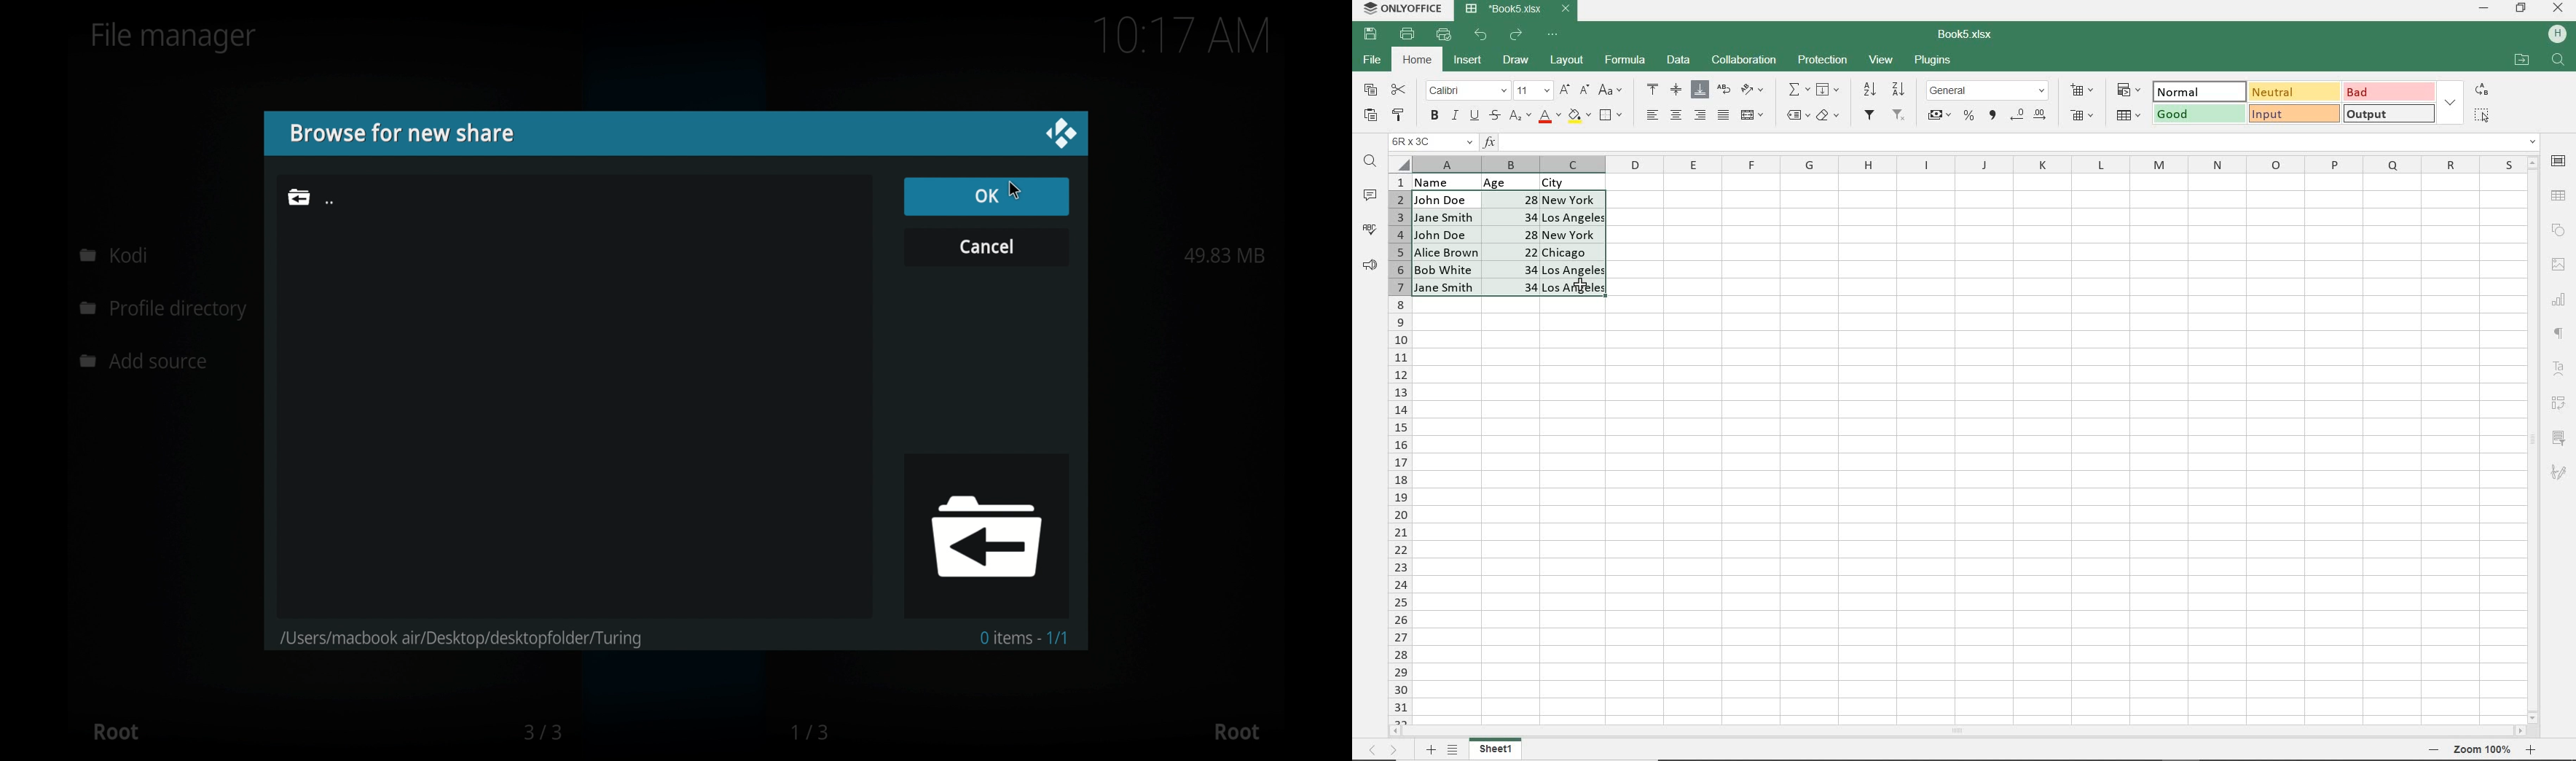  Describe the element at coordinates (1370, 265) in the screenshot. I see `FEEDBACK & SUPPORT` at that location.